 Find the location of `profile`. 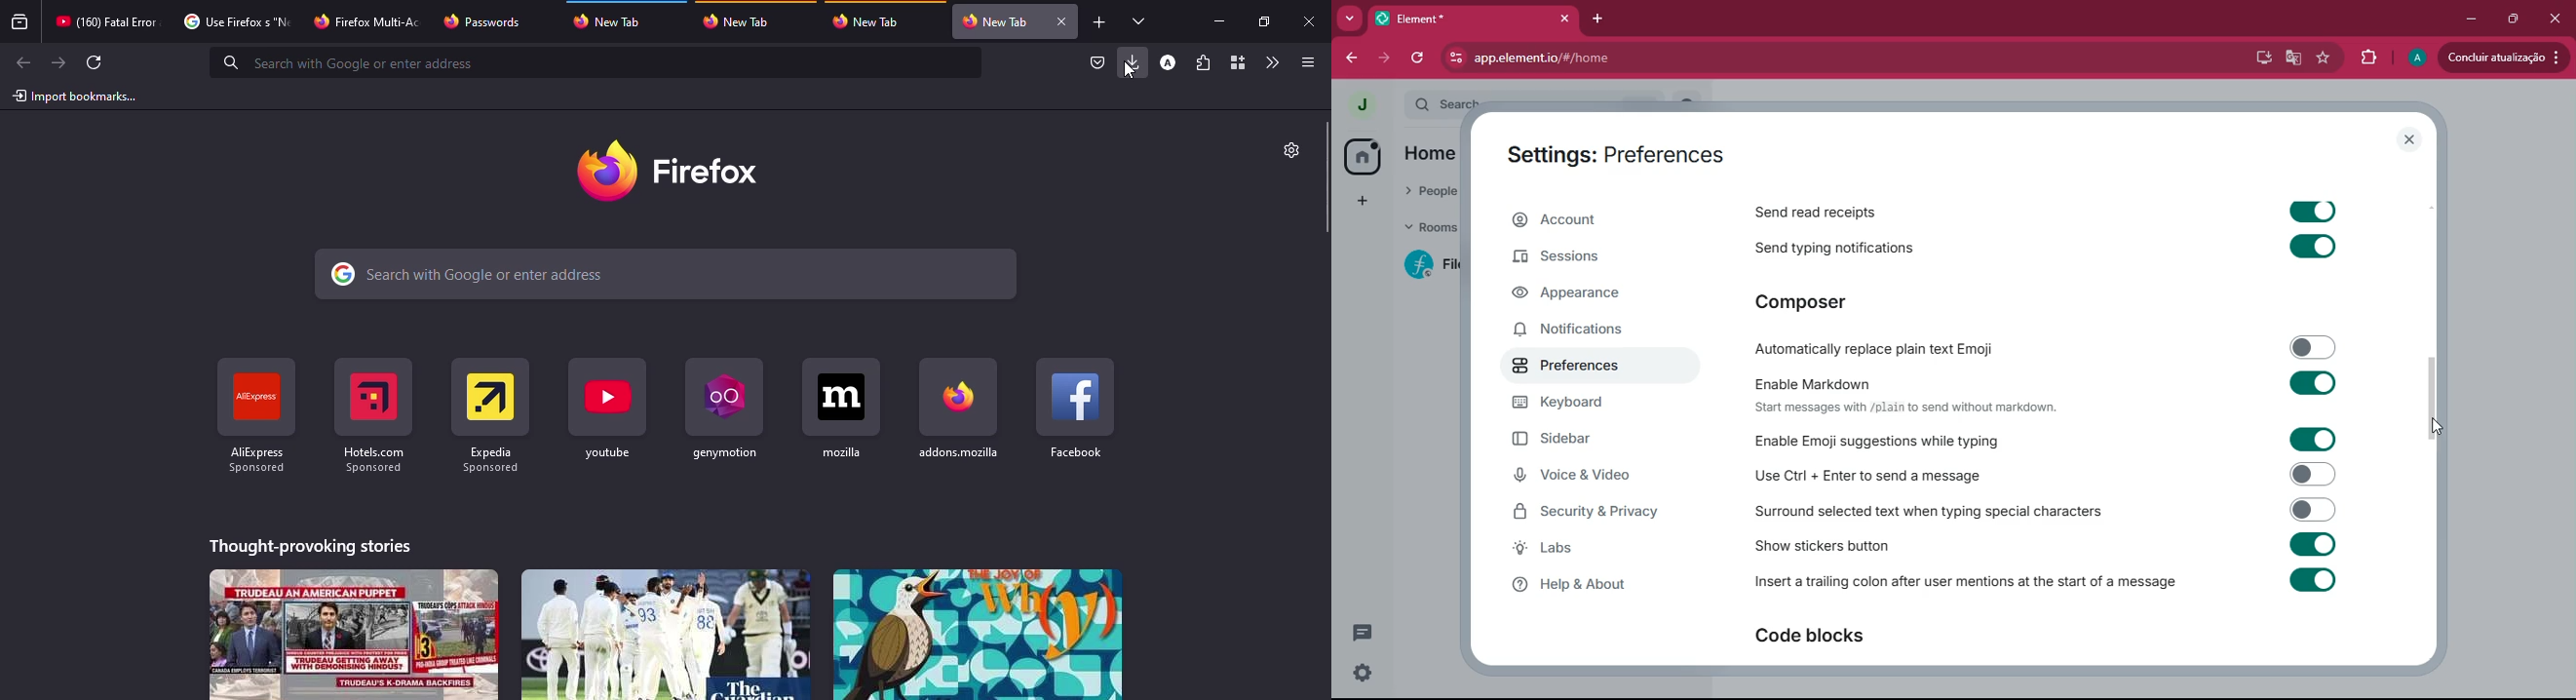

profile is located at coordinates (2415, 57).